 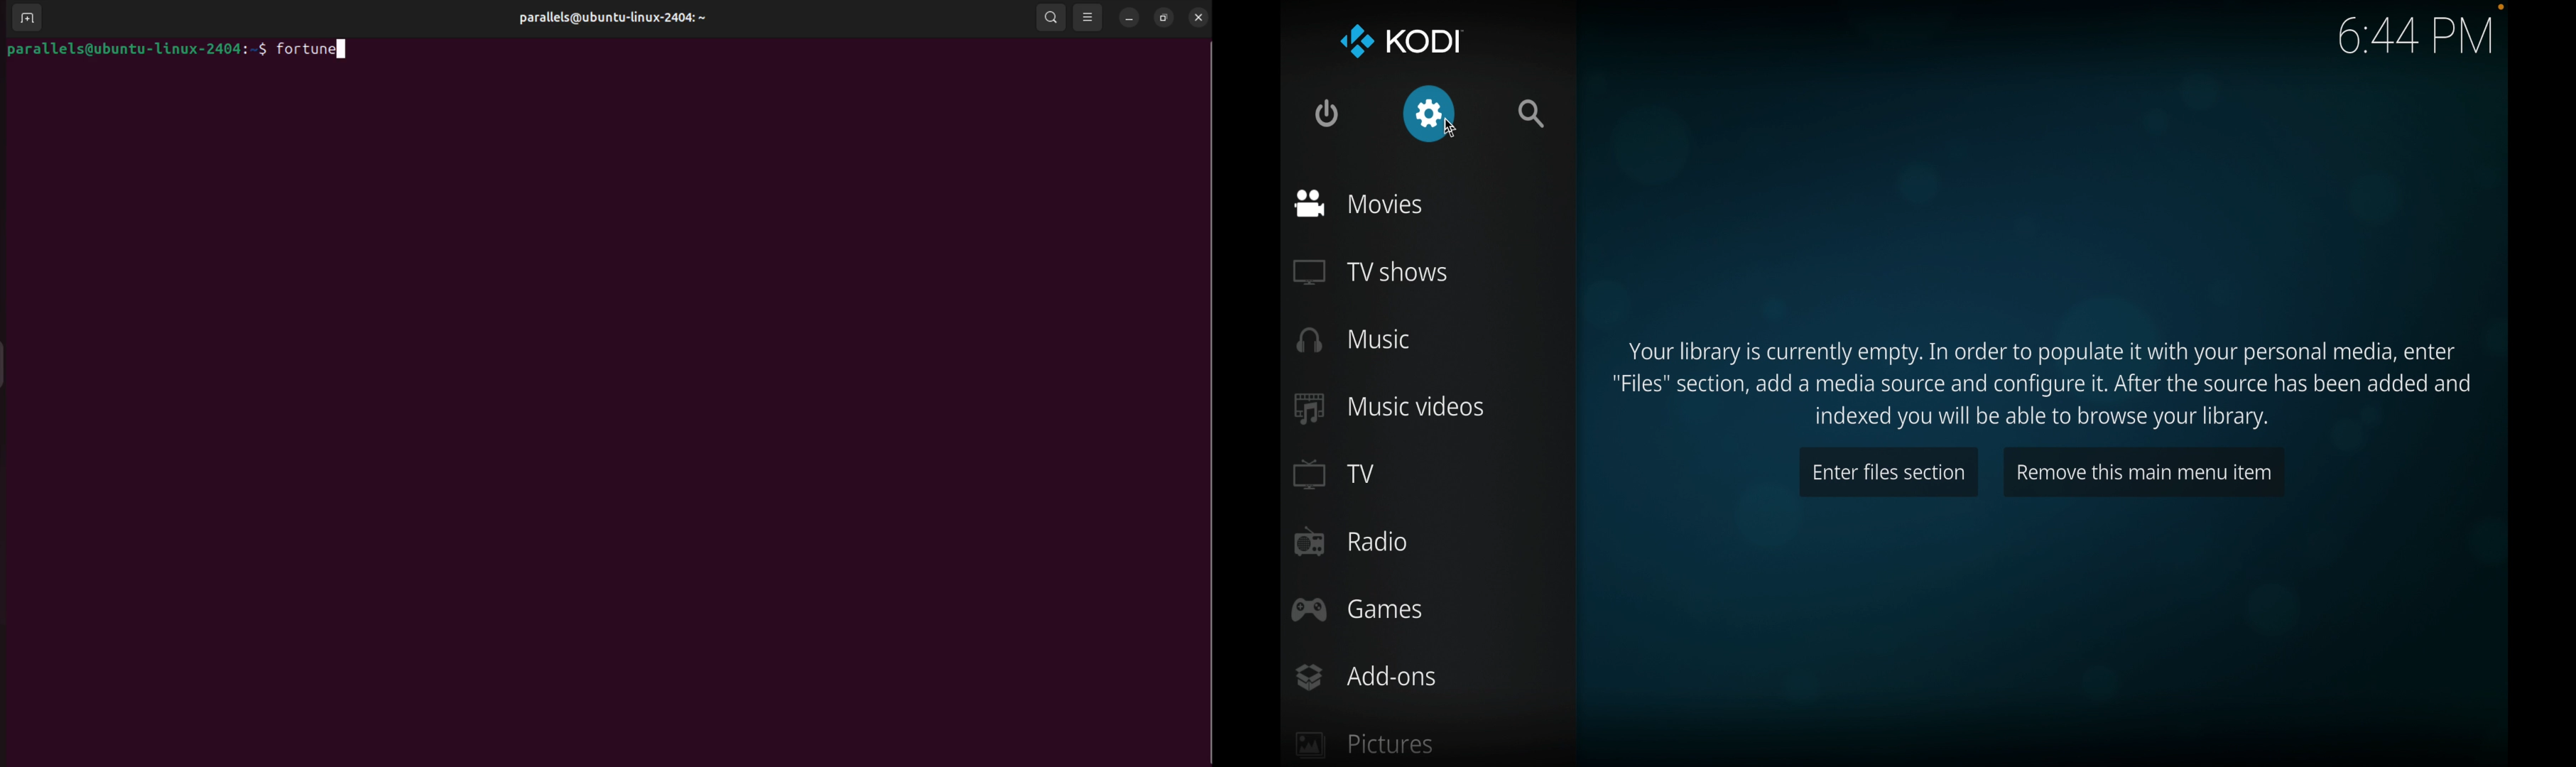 I want to click on games, so click(x=1360, y=609).